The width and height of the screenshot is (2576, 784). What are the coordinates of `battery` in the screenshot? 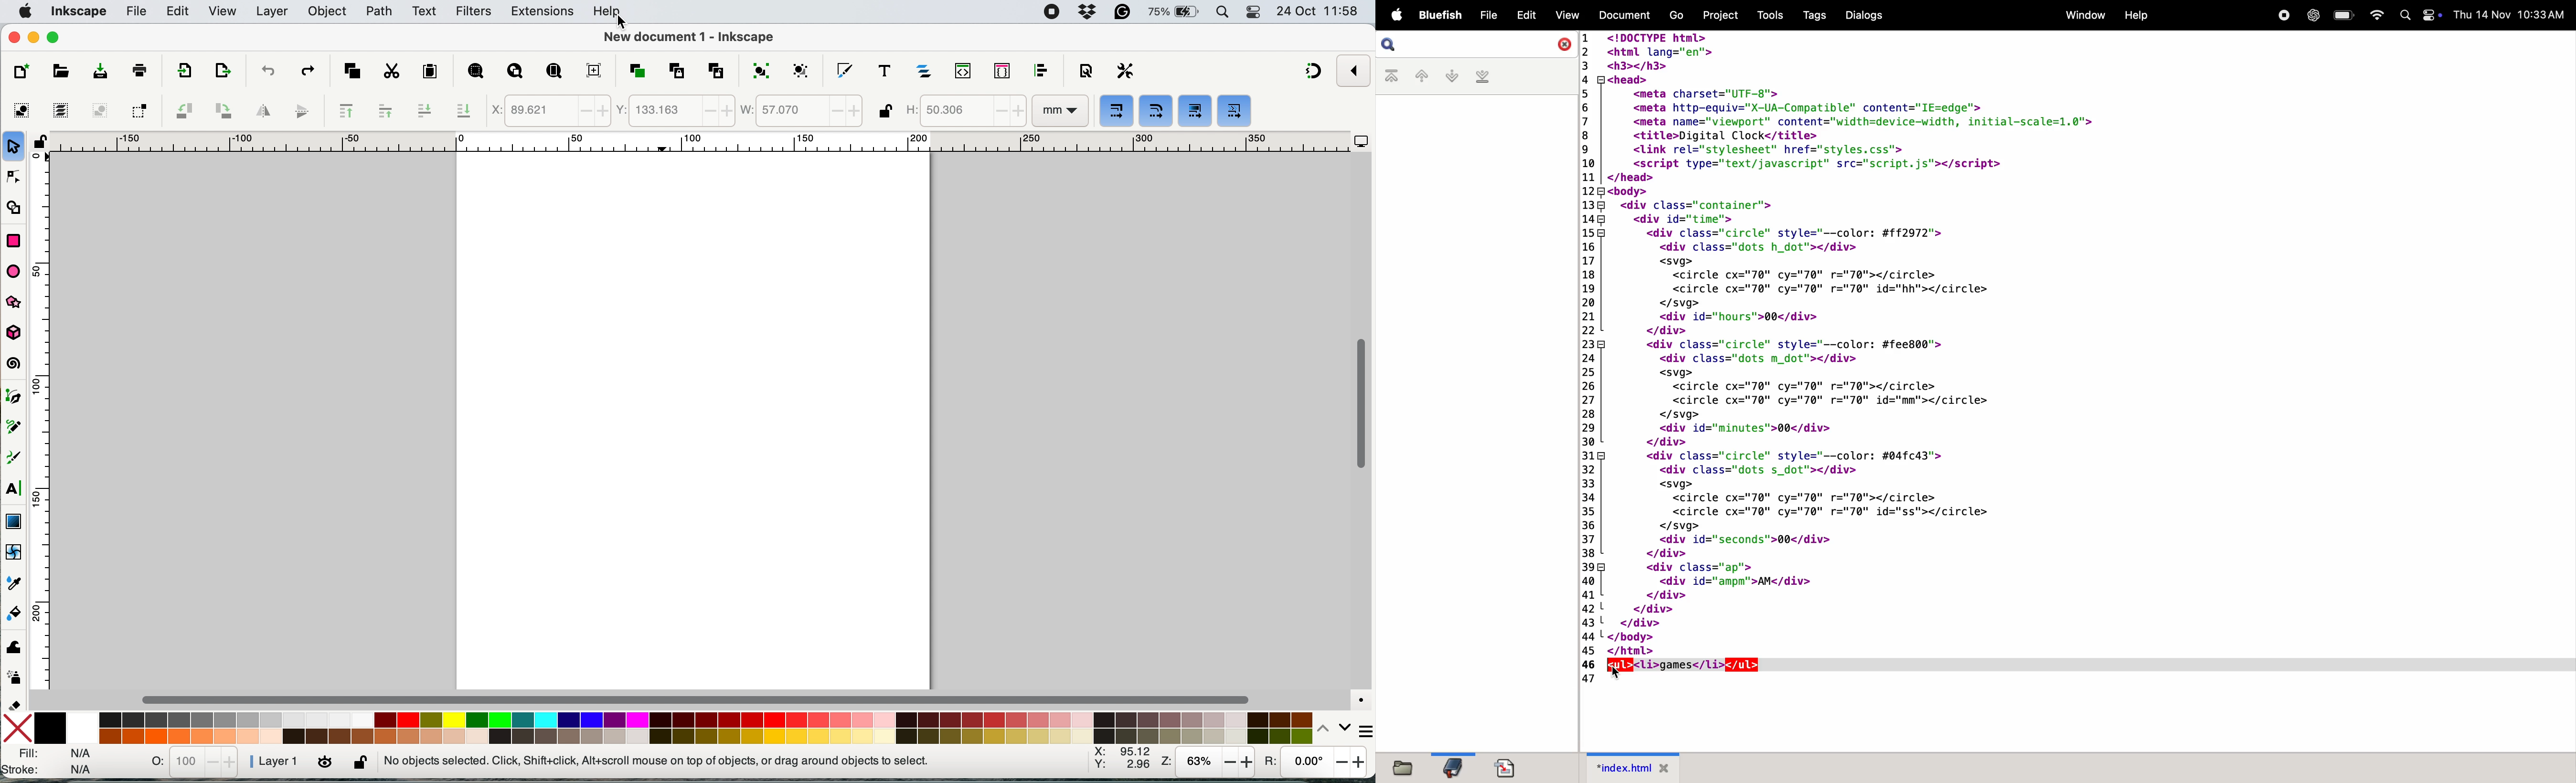 It's located at (2342, 16).